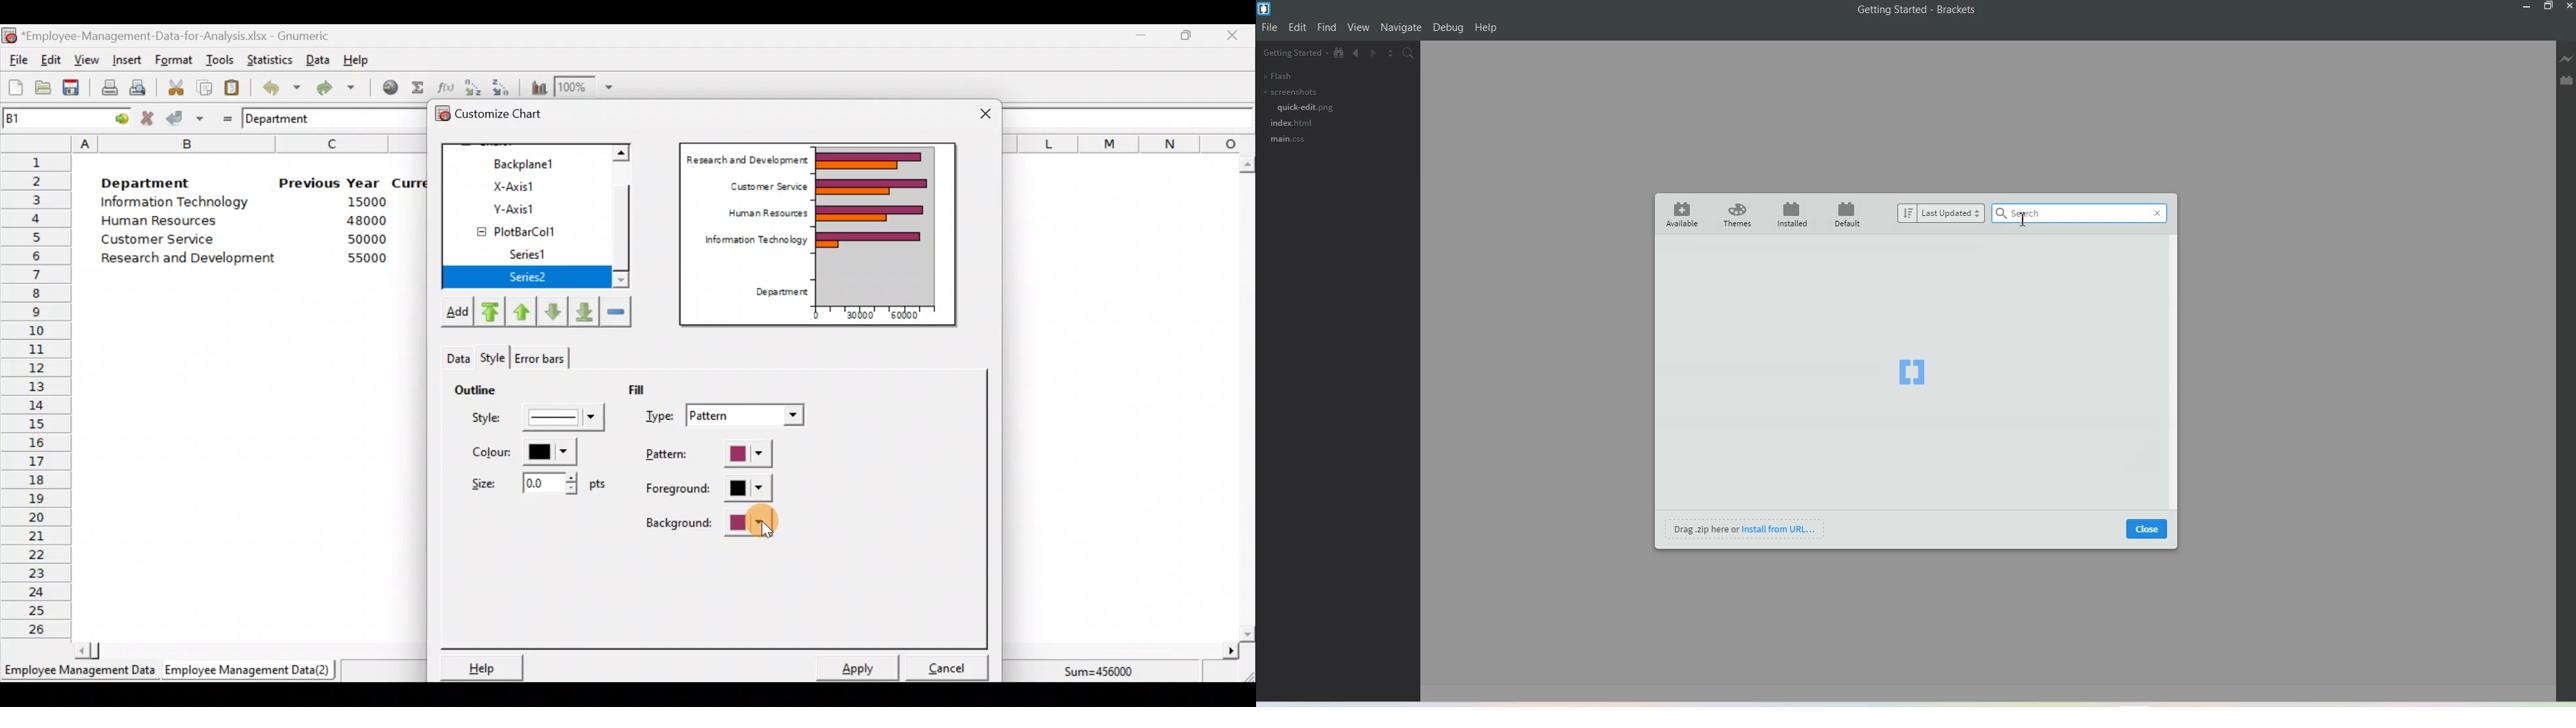  I want to click on Extension Manager, so click(2566, 82).